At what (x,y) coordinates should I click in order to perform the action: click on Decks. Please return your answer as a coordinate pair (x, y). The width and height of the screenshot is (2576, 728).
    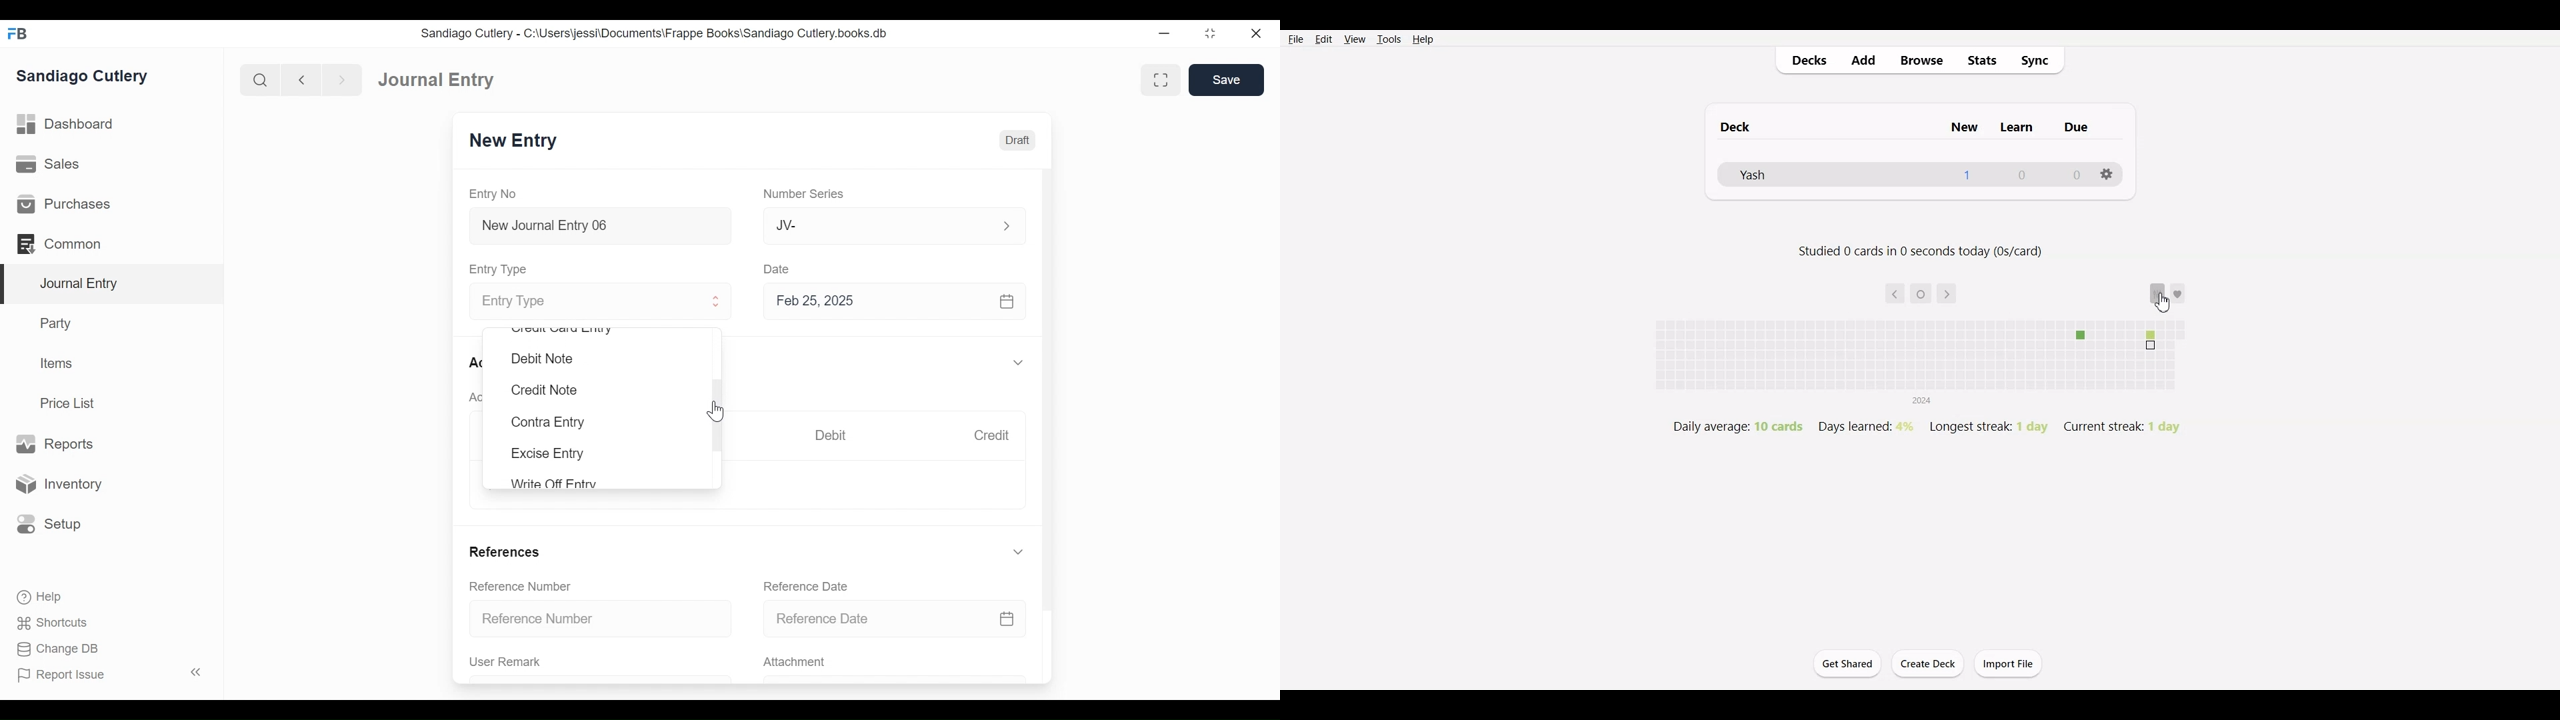
    Looking at the image, I should click on (1805, 61).